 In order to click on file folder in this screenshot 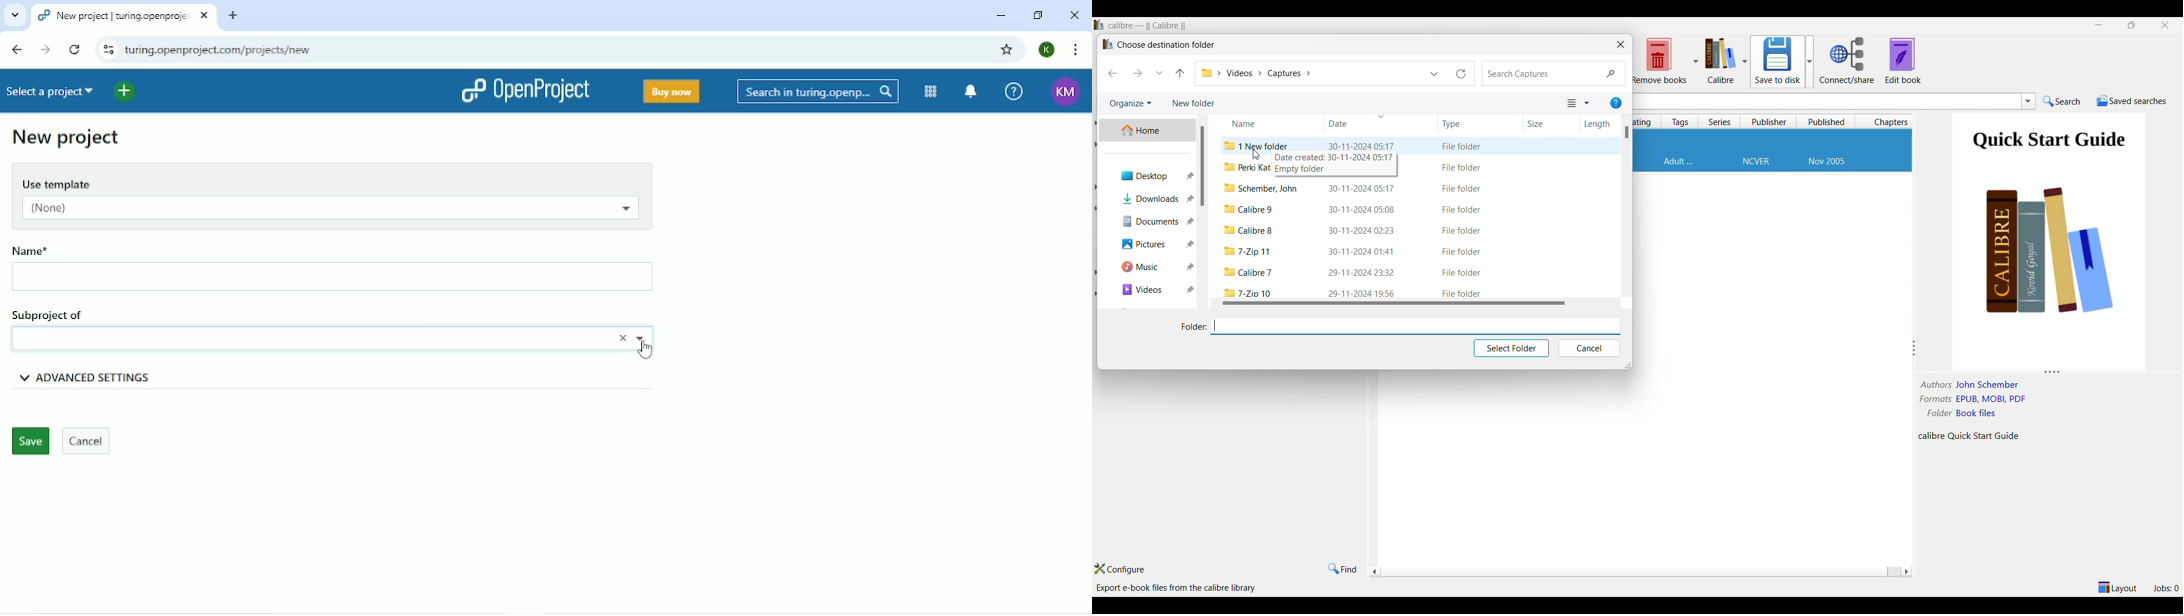, I will do `click(1462, 252)`.